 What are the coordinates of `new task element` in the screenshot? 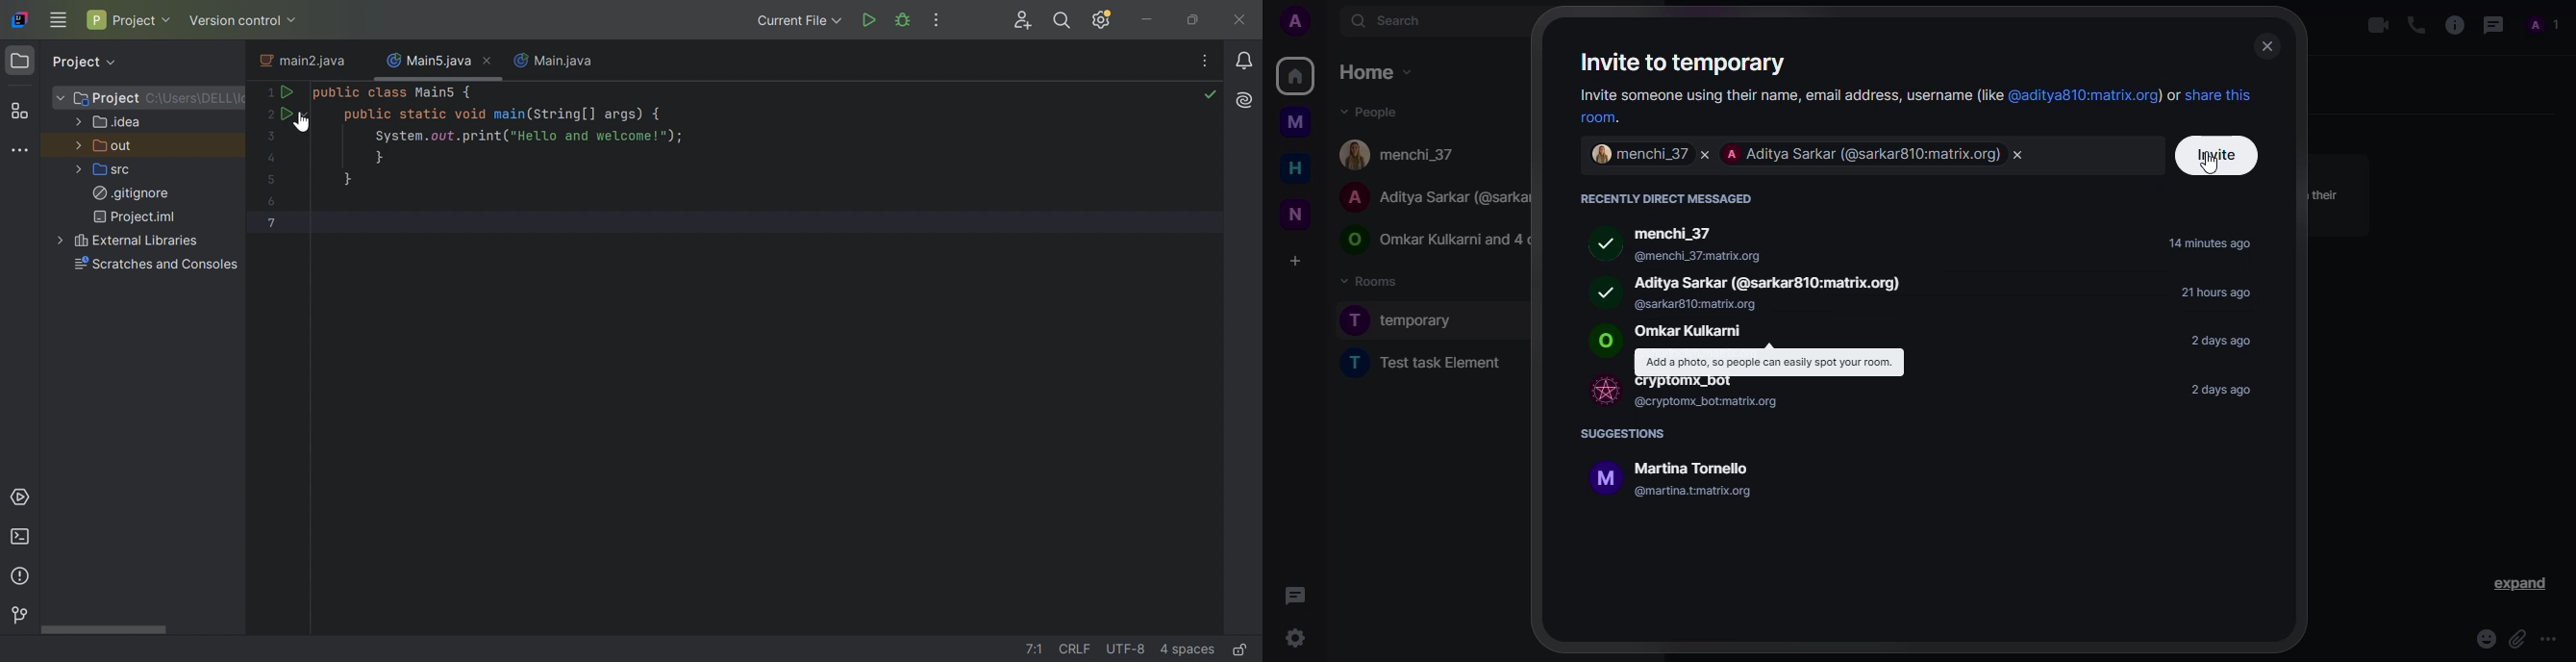 It's located at (1437, 367).